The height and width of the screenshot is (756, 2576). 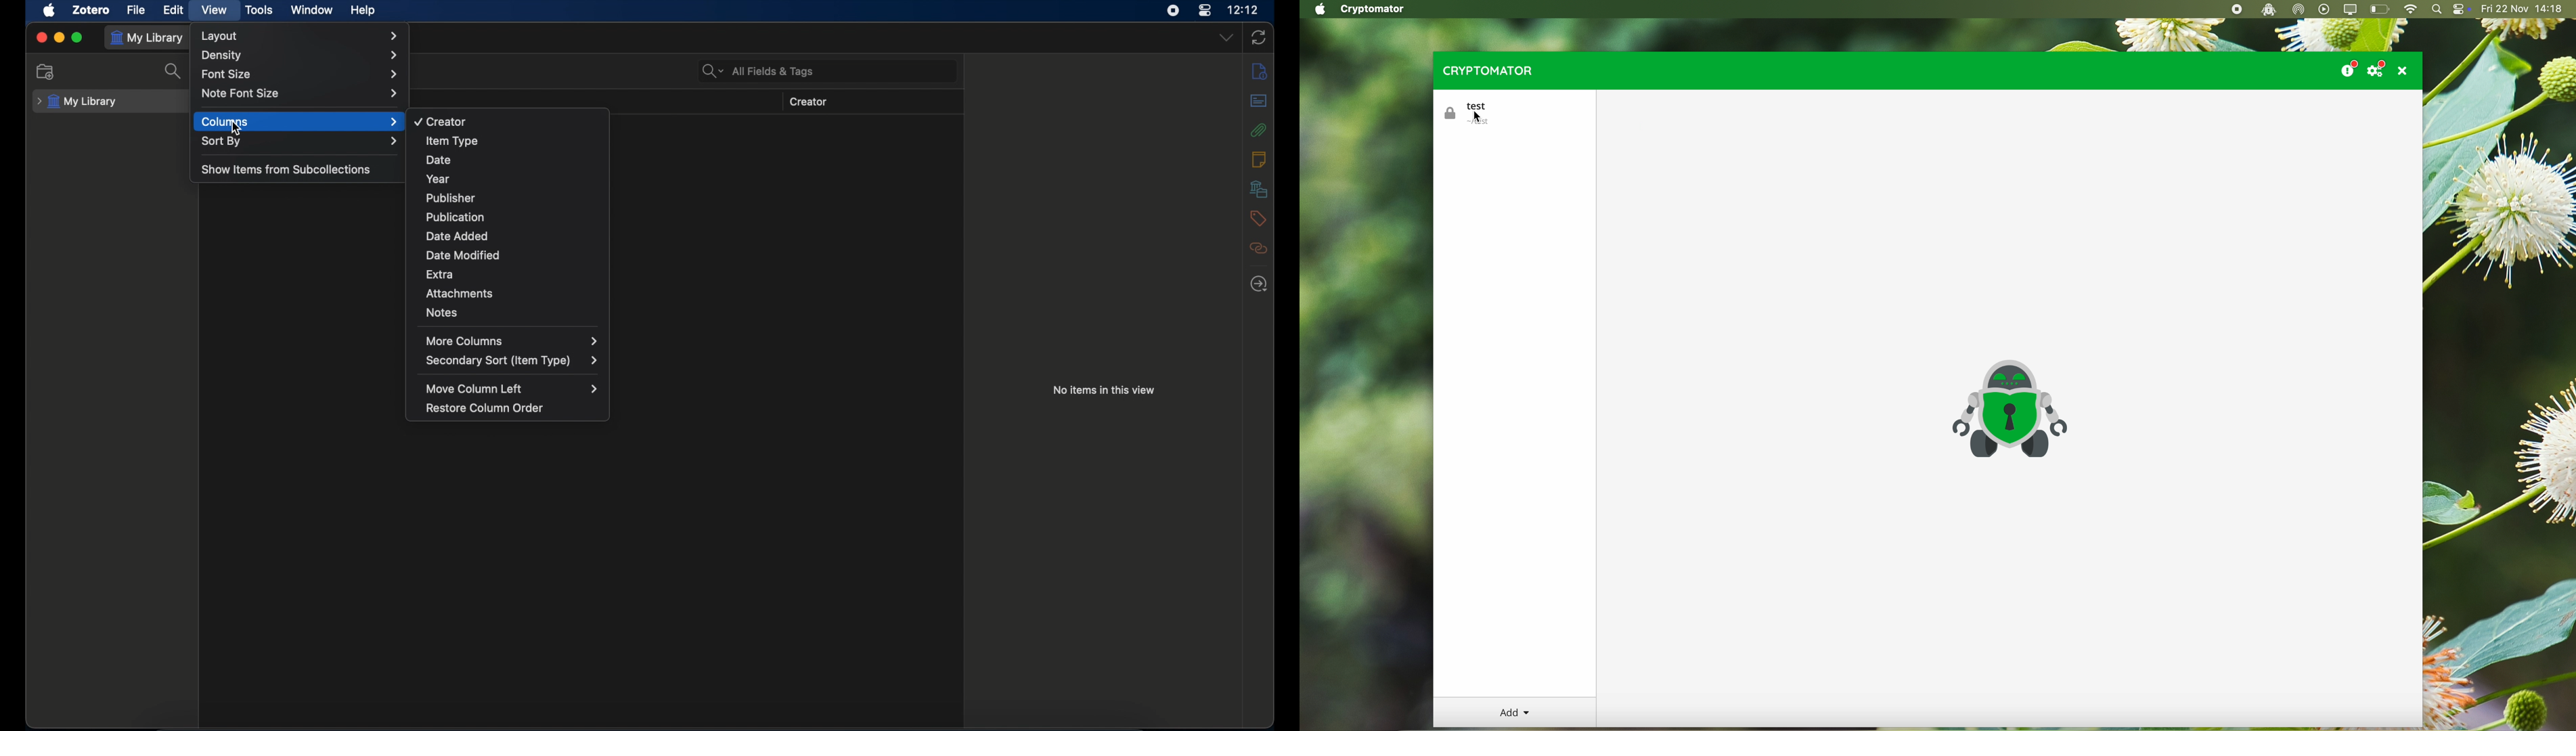 I want to click on edit, so click(x=175, y=10).